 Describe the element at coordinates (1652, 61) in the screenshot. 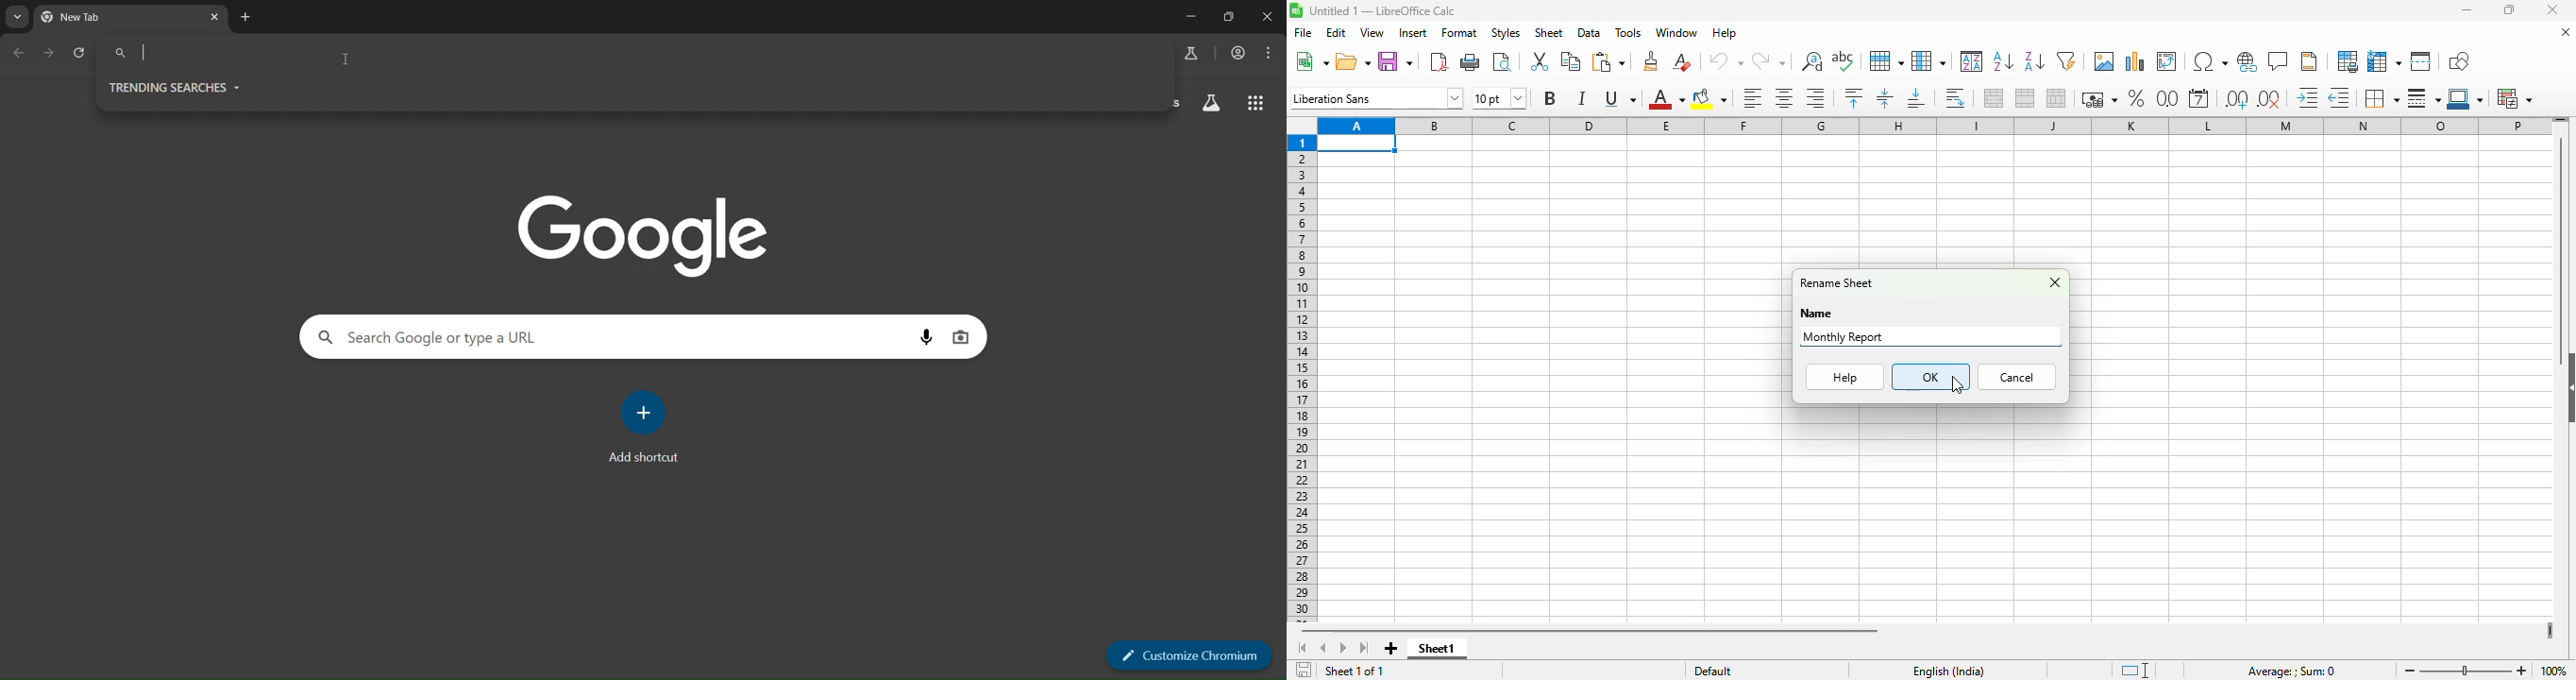

I see `clone formatting` at that location.